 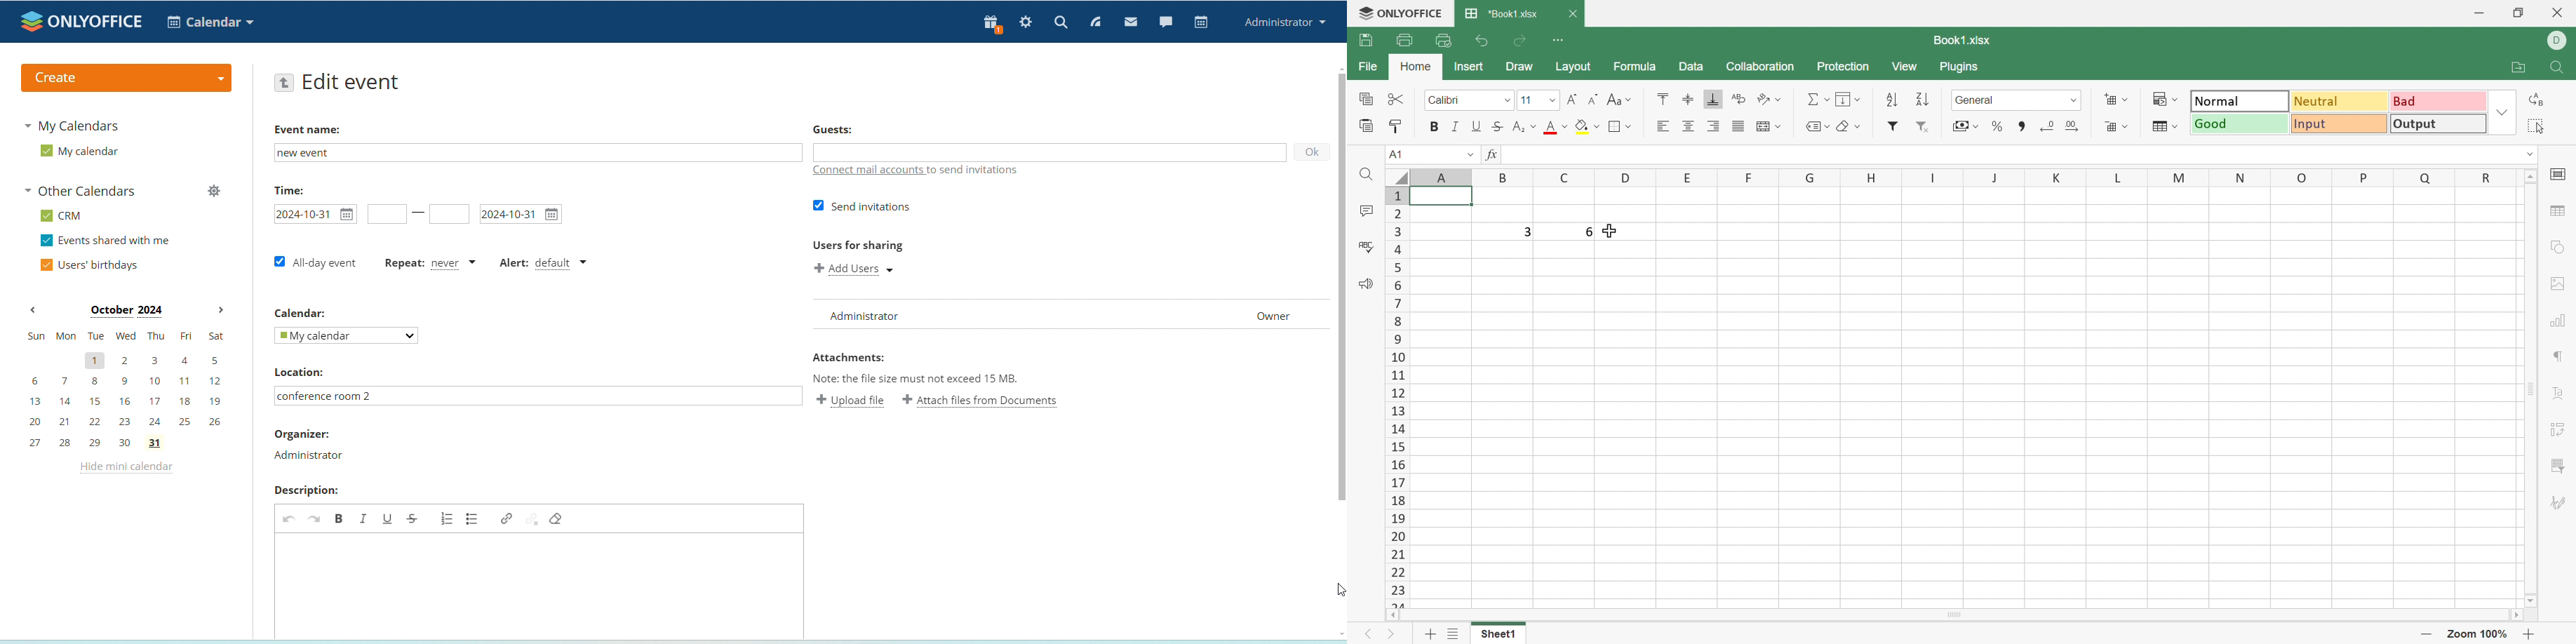 I want to click on Font size, so click(x=1538, y=99).